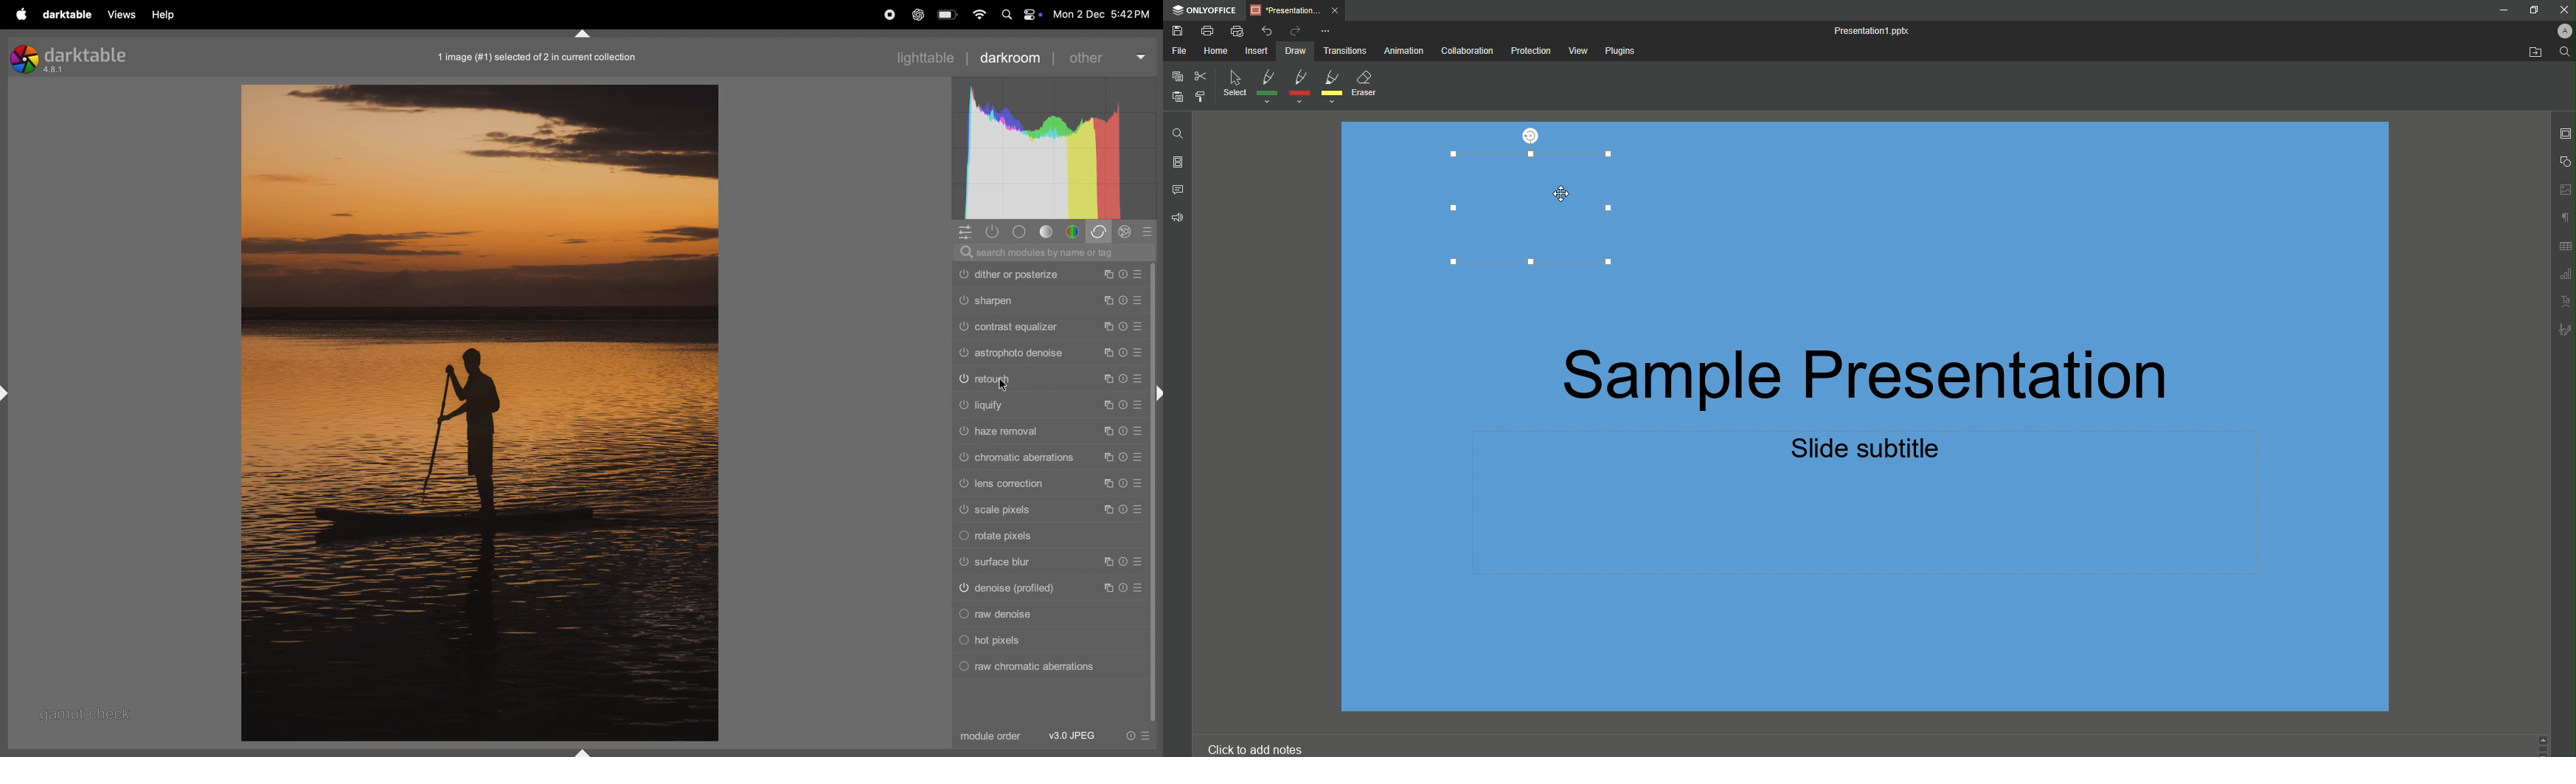  What do you see at coordinates (1179, 32) in the screenshot?
I see `Save` at bounding box center [1179, 32].